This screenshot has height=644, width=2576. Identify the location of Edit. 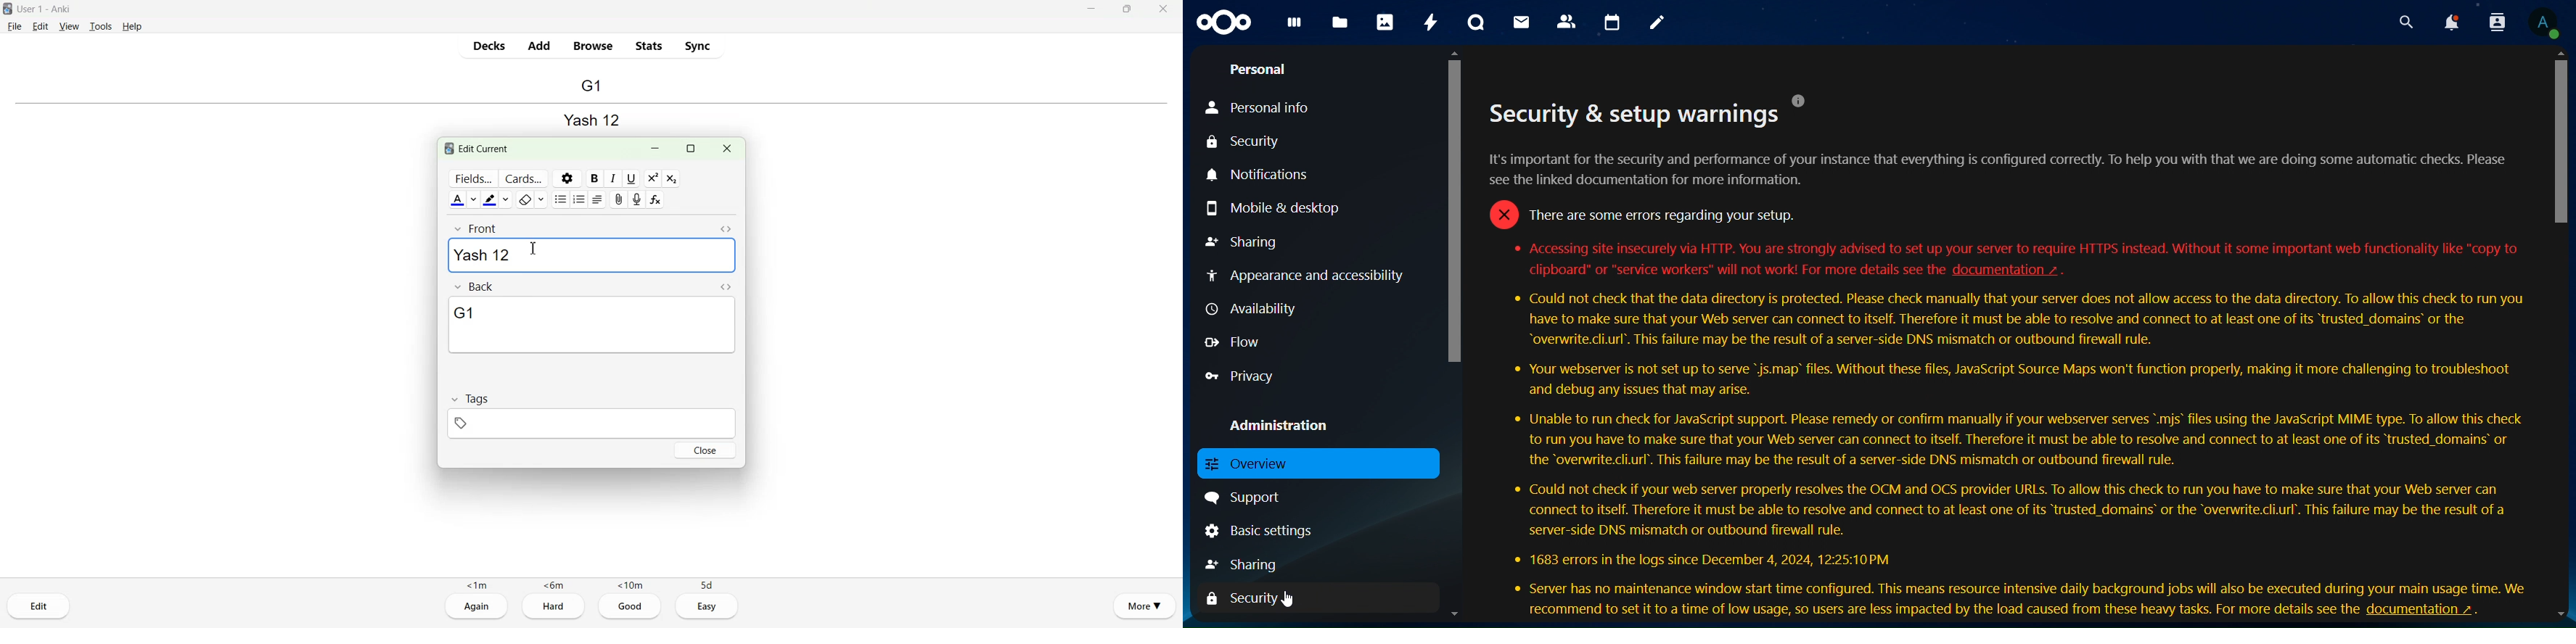
(41, 26).